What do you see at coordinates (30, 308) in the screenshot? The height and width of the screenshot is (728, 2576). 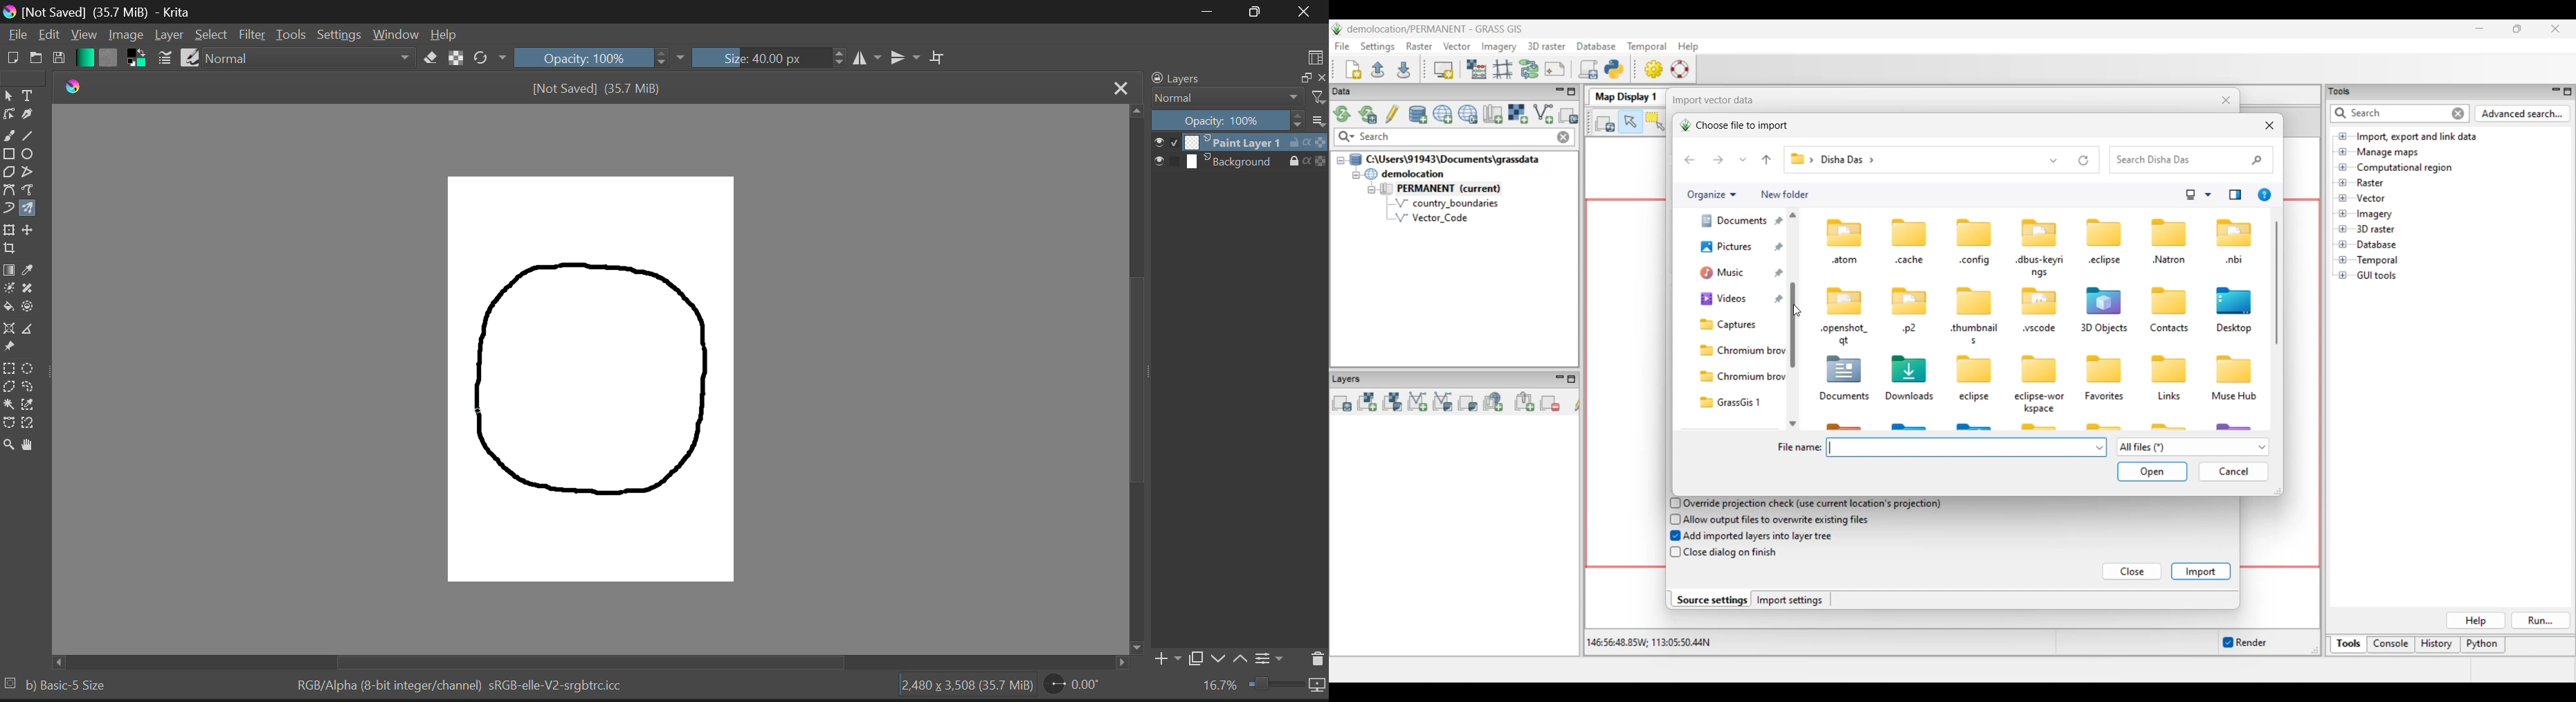 I see `Enclose and Fill` at bounding box center [30, 308].